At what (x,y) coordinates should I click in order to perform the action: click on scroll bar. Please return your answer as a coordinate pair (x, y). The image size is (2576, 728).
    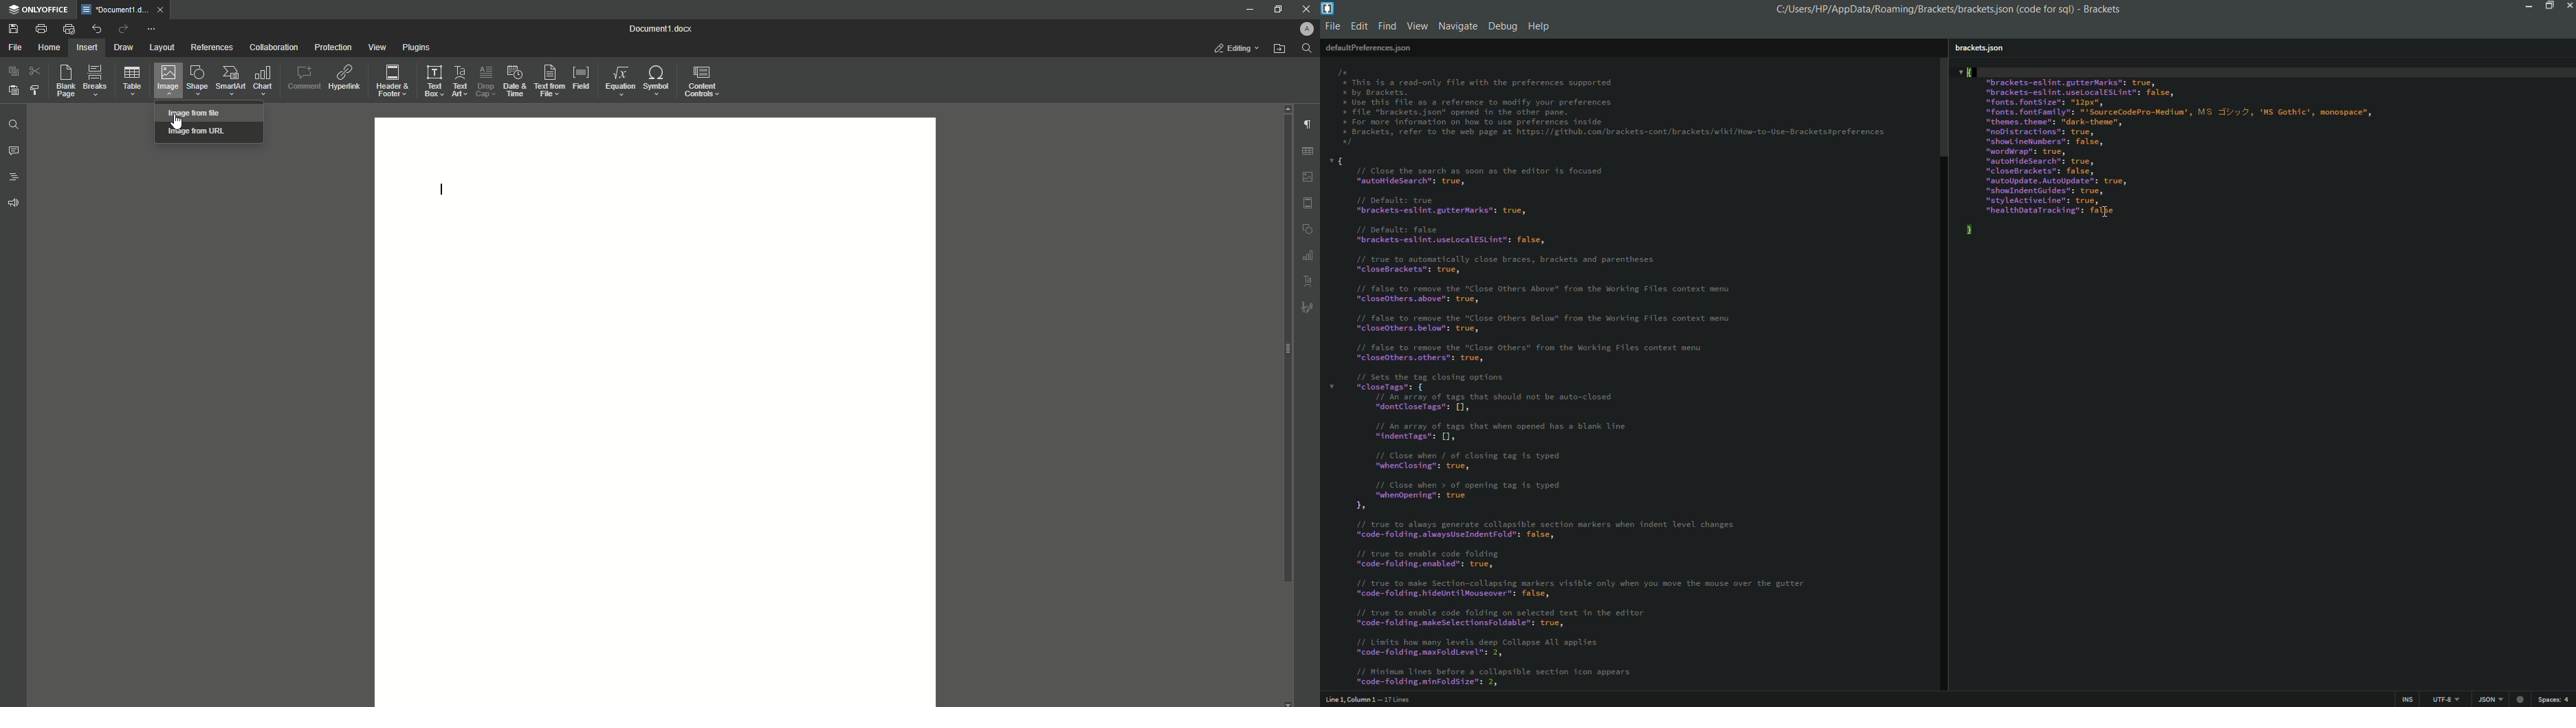
    Looking at the image, I should click on (1943, 374).